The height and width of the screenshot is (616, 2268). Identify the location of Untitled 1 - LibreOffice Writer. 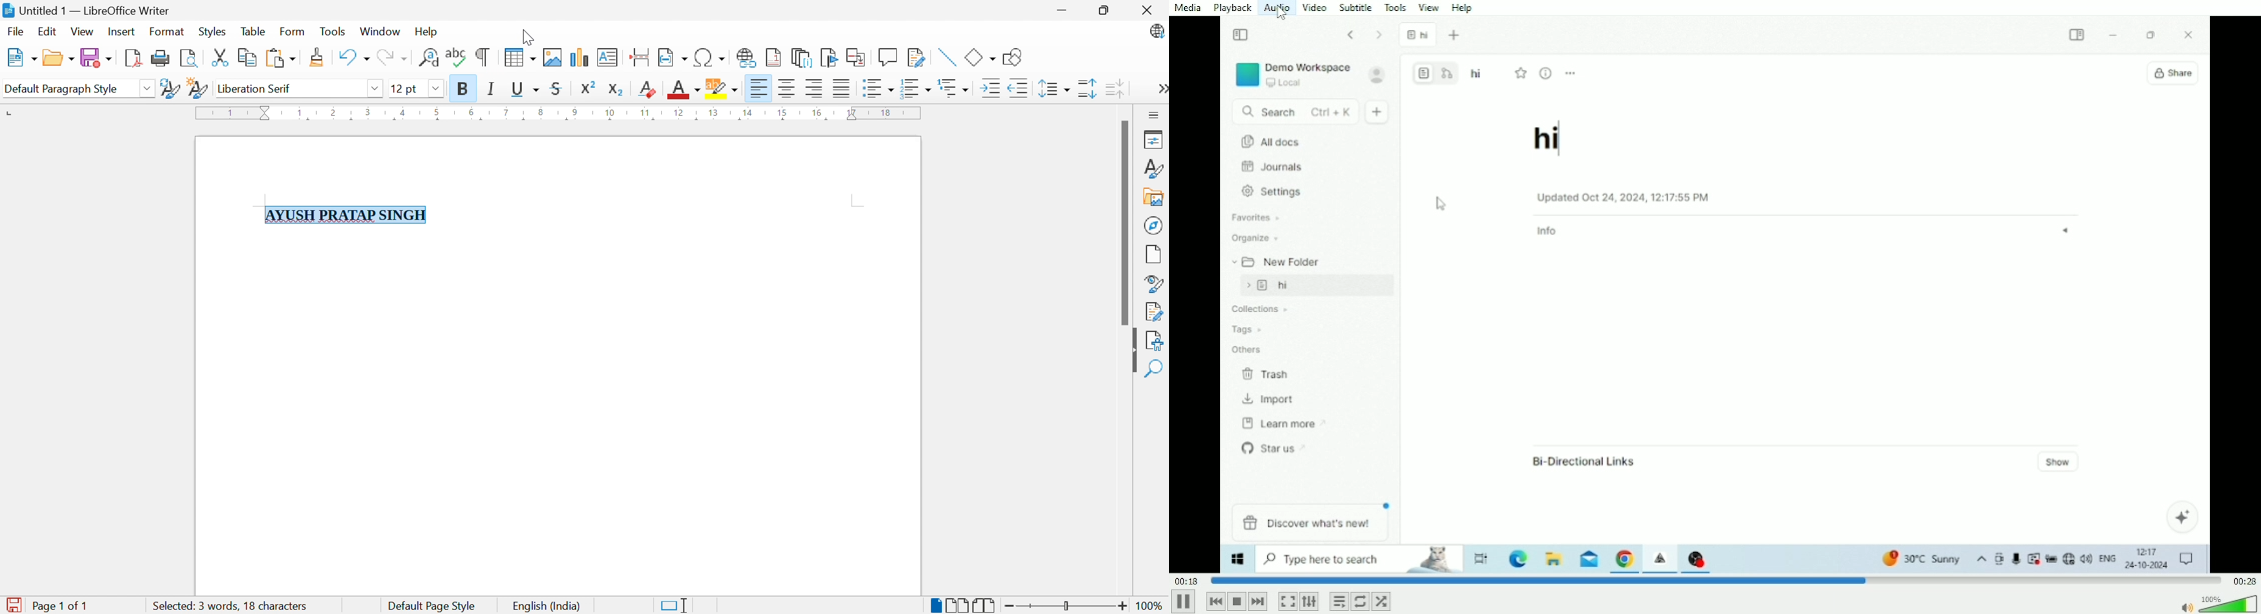
(85, 10).